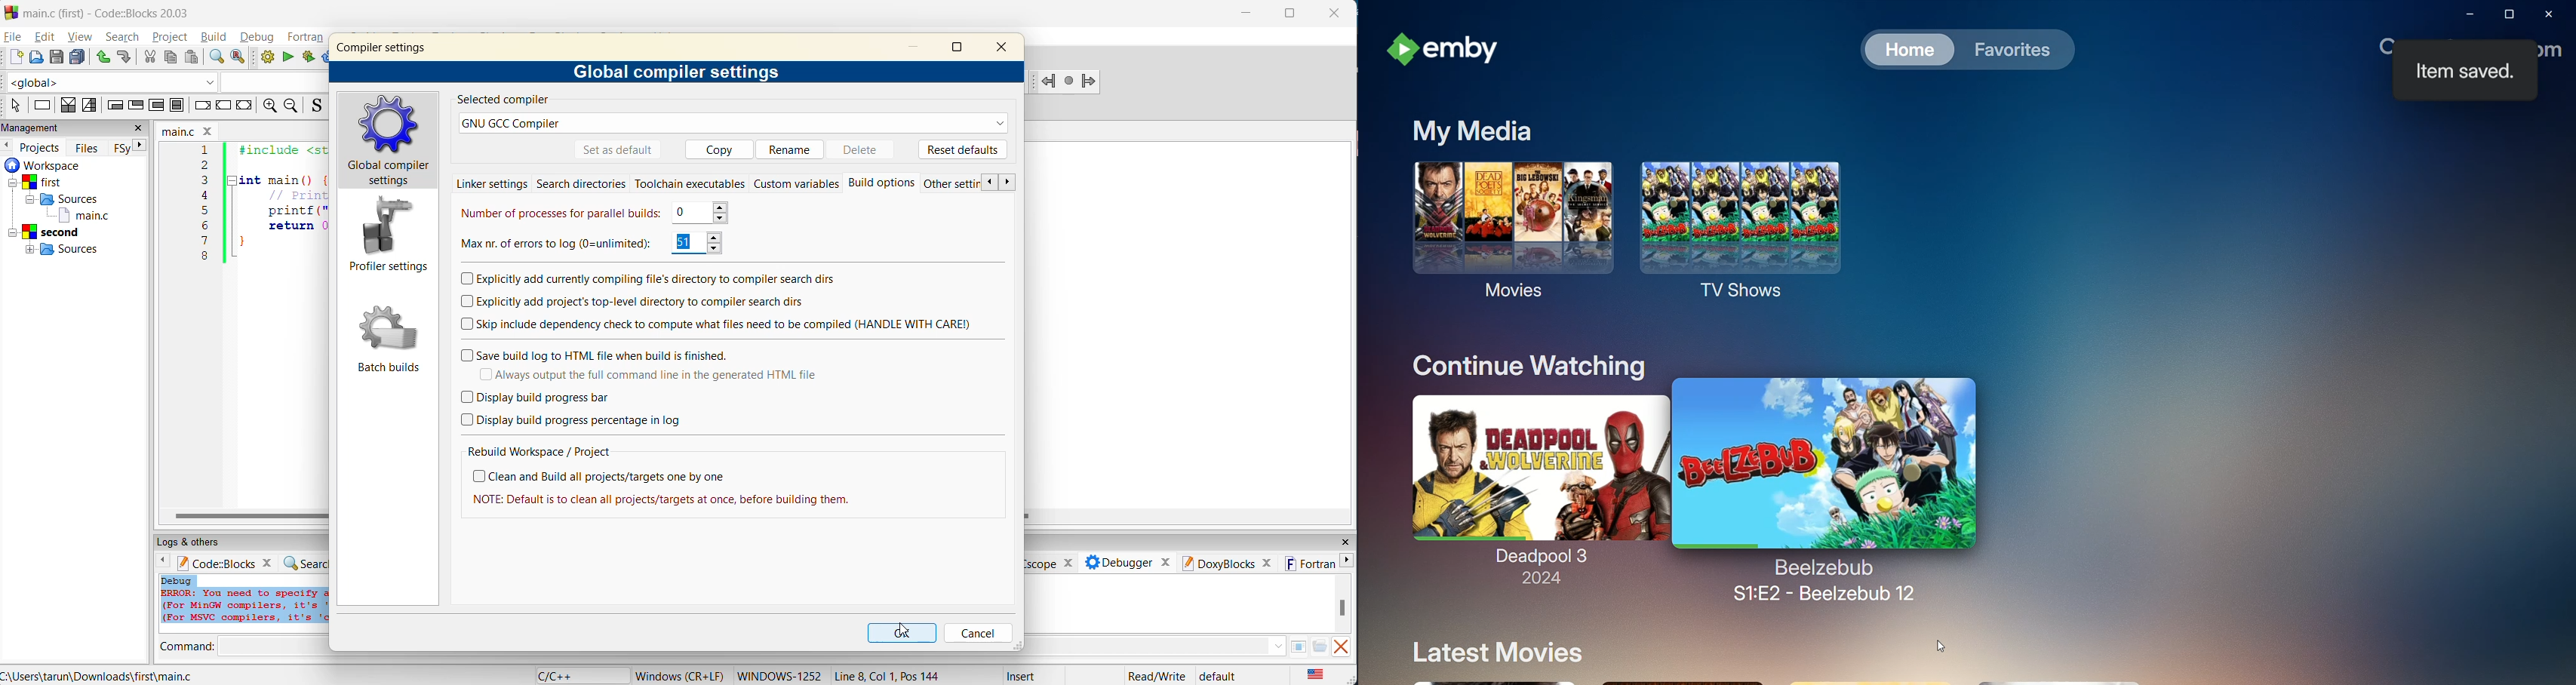 This screenshot has height=700, width=2576. What do you see at coordinates (266, 57) in the screenshot?
I see `build` at bounding box center [266, 57].